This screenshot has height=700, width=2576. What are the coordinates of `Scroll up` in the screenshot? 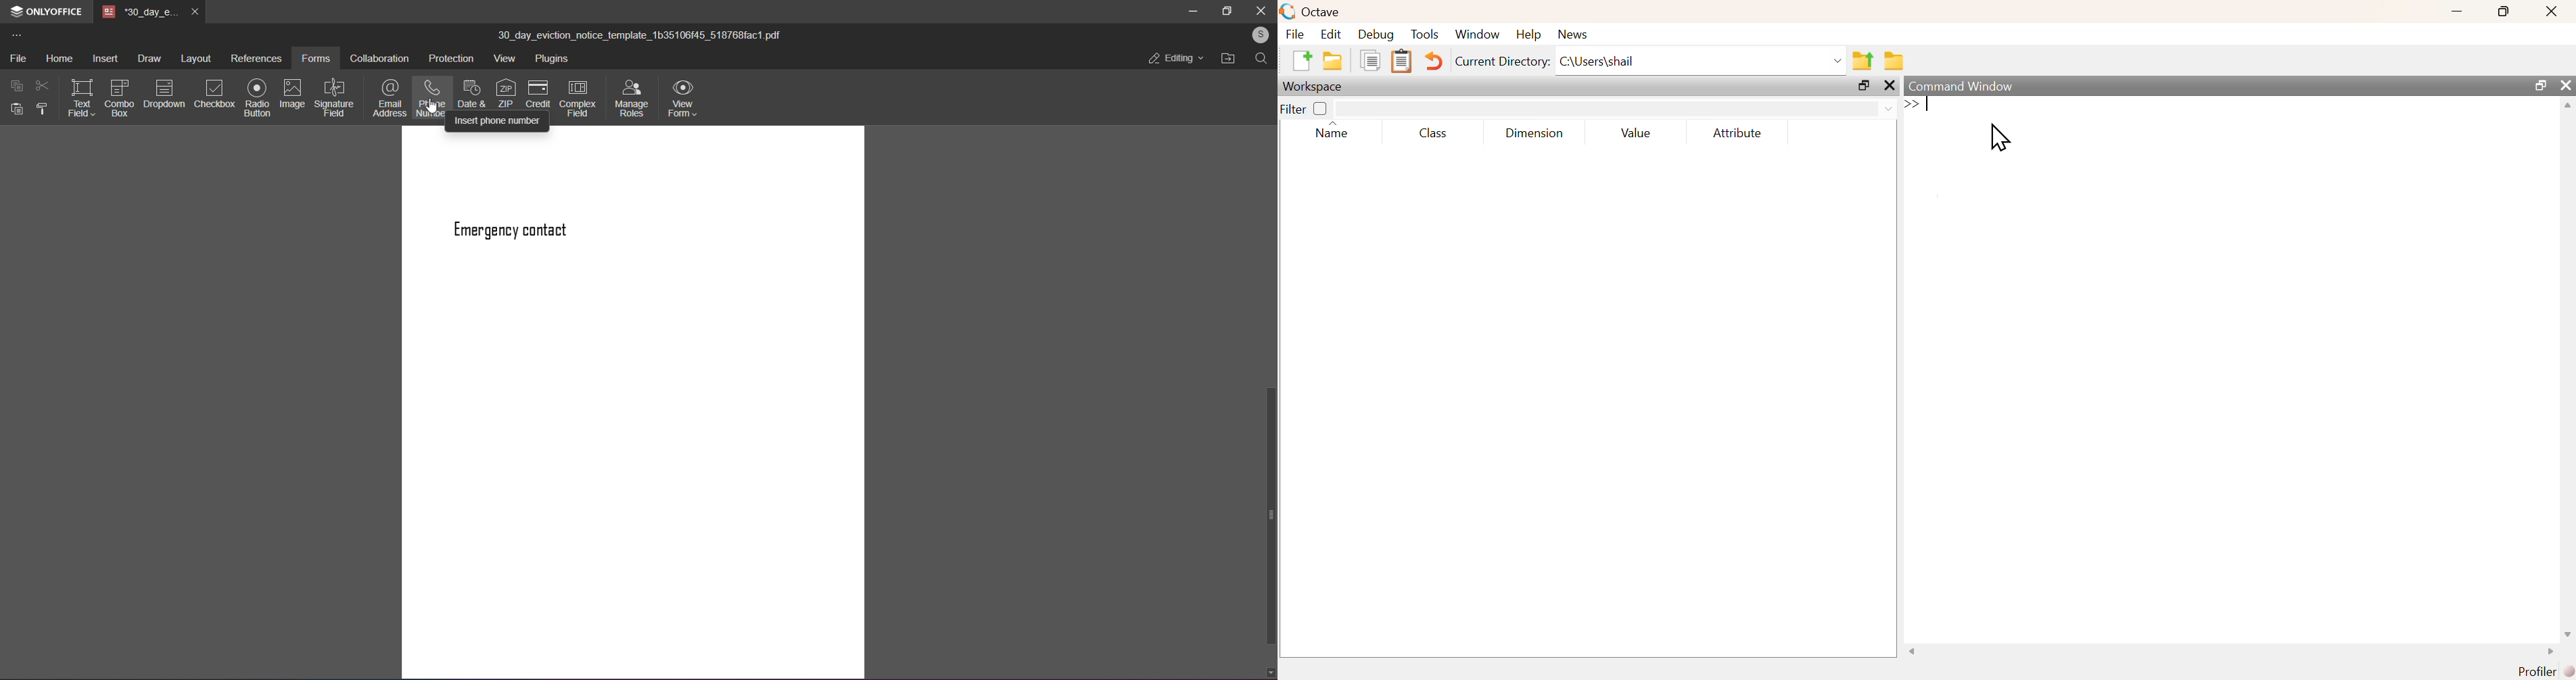 It's located at (2566, 105).